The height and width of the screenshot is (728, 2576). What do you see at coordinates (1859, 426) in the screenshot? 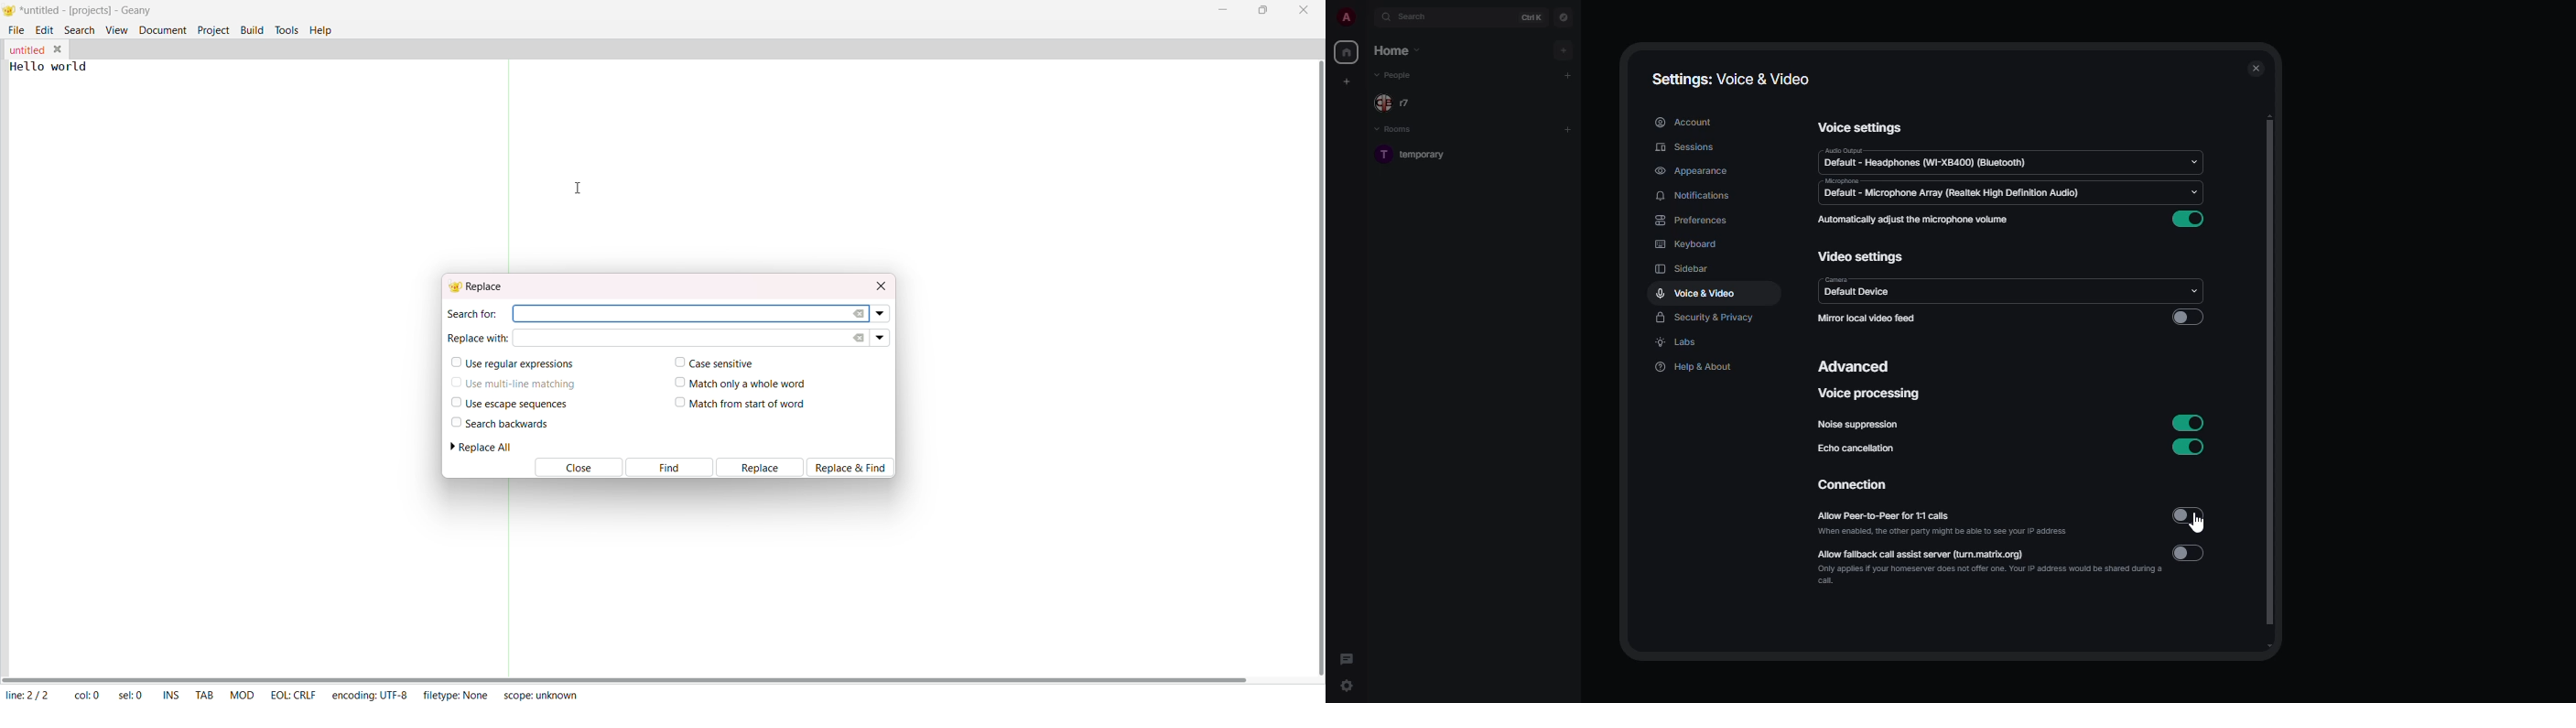
I see `noise suppression` at bounding box center [1859, 426].